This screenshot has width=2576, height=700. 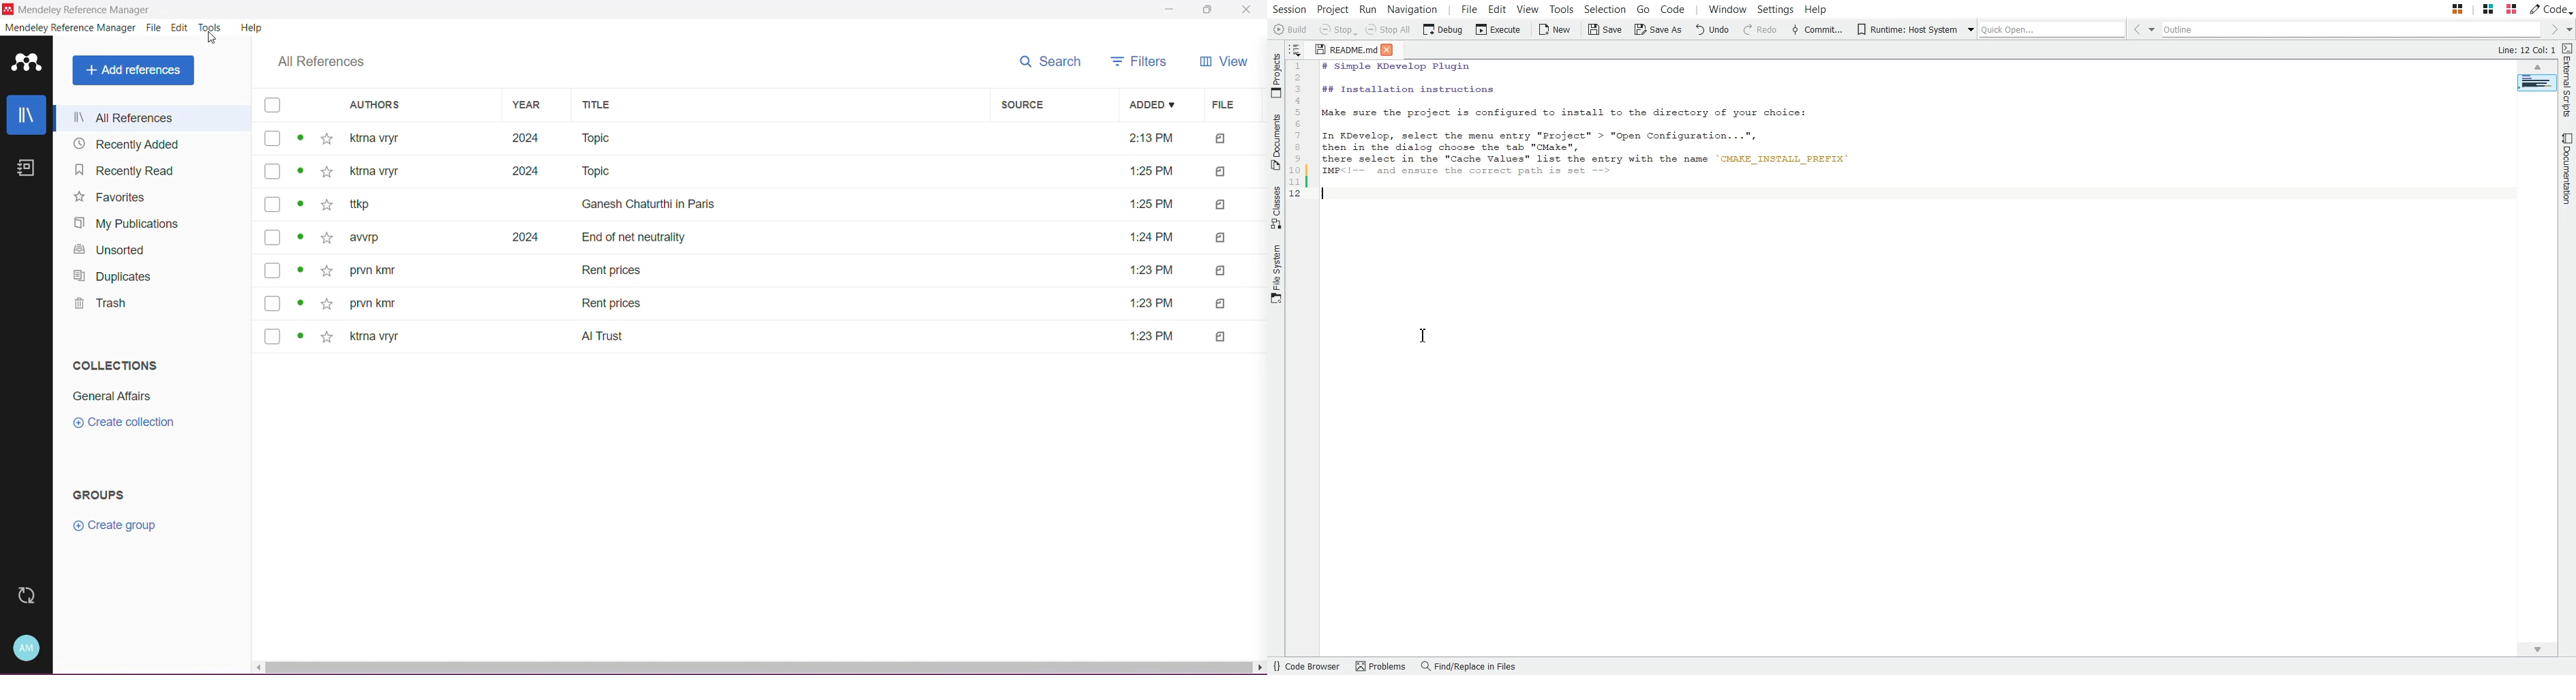 I want to click on Filters, so click(x=1142, y=63).